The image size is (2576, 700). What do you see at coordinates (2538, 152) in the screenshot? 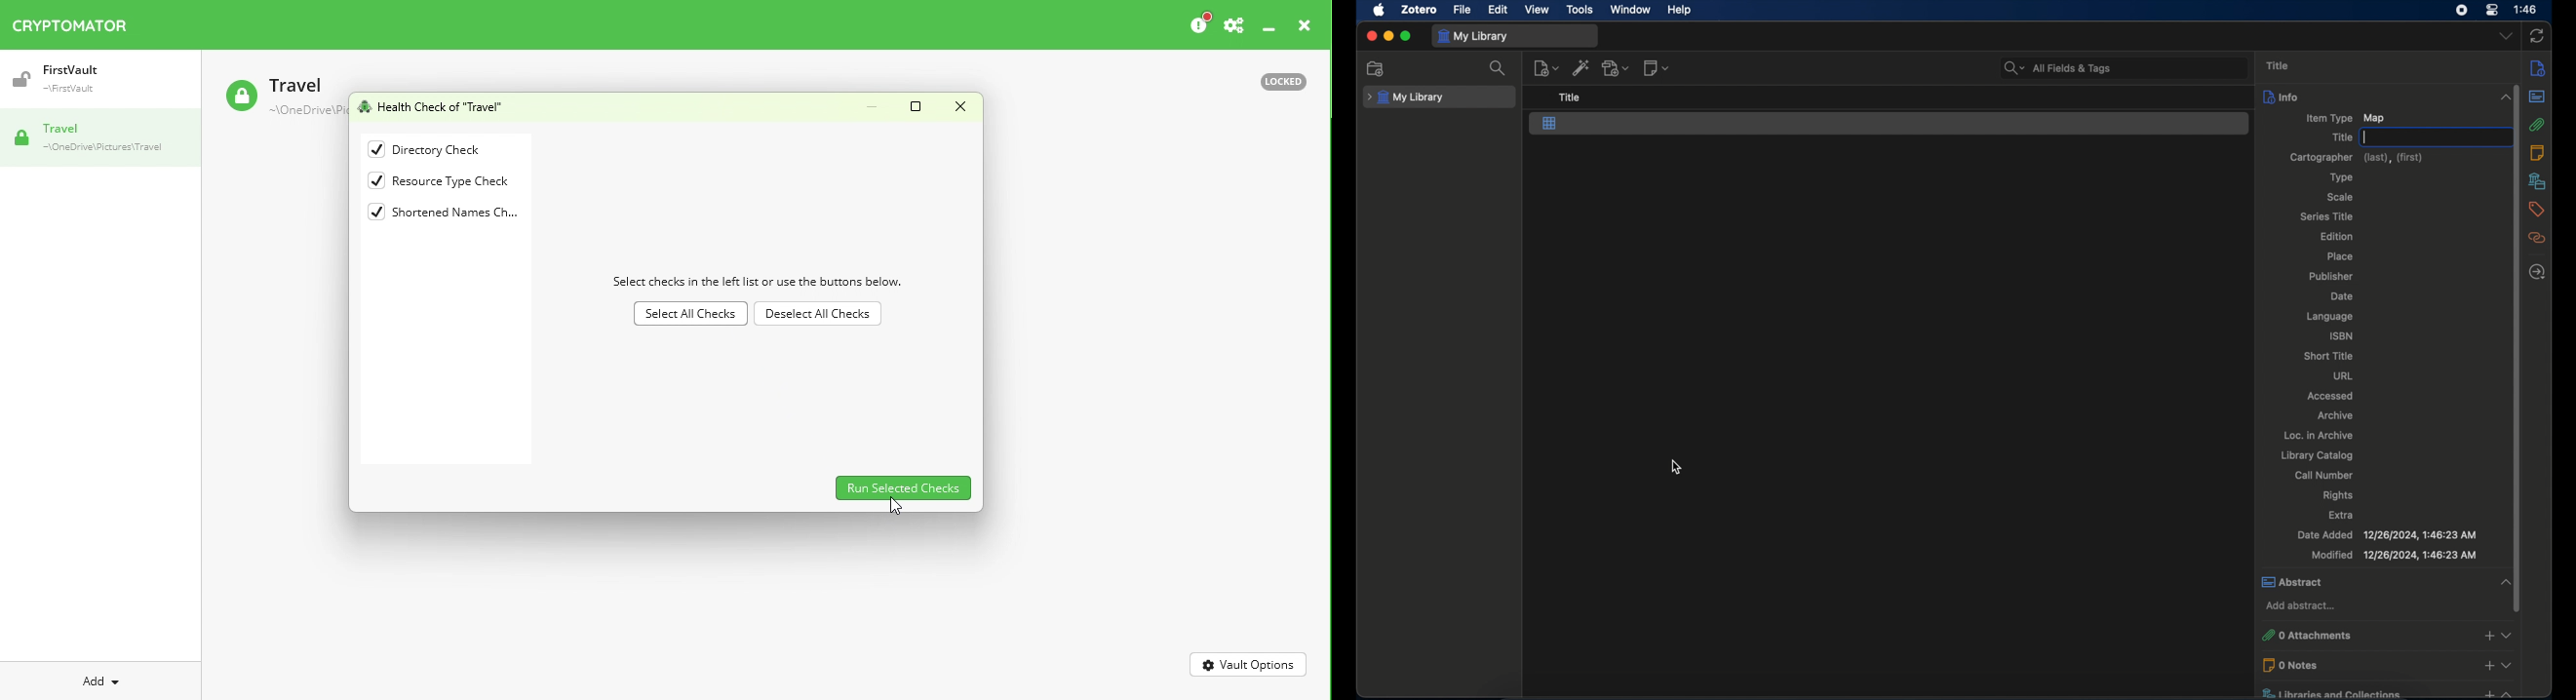
I see `notes` at bounding box center [2538, 152].